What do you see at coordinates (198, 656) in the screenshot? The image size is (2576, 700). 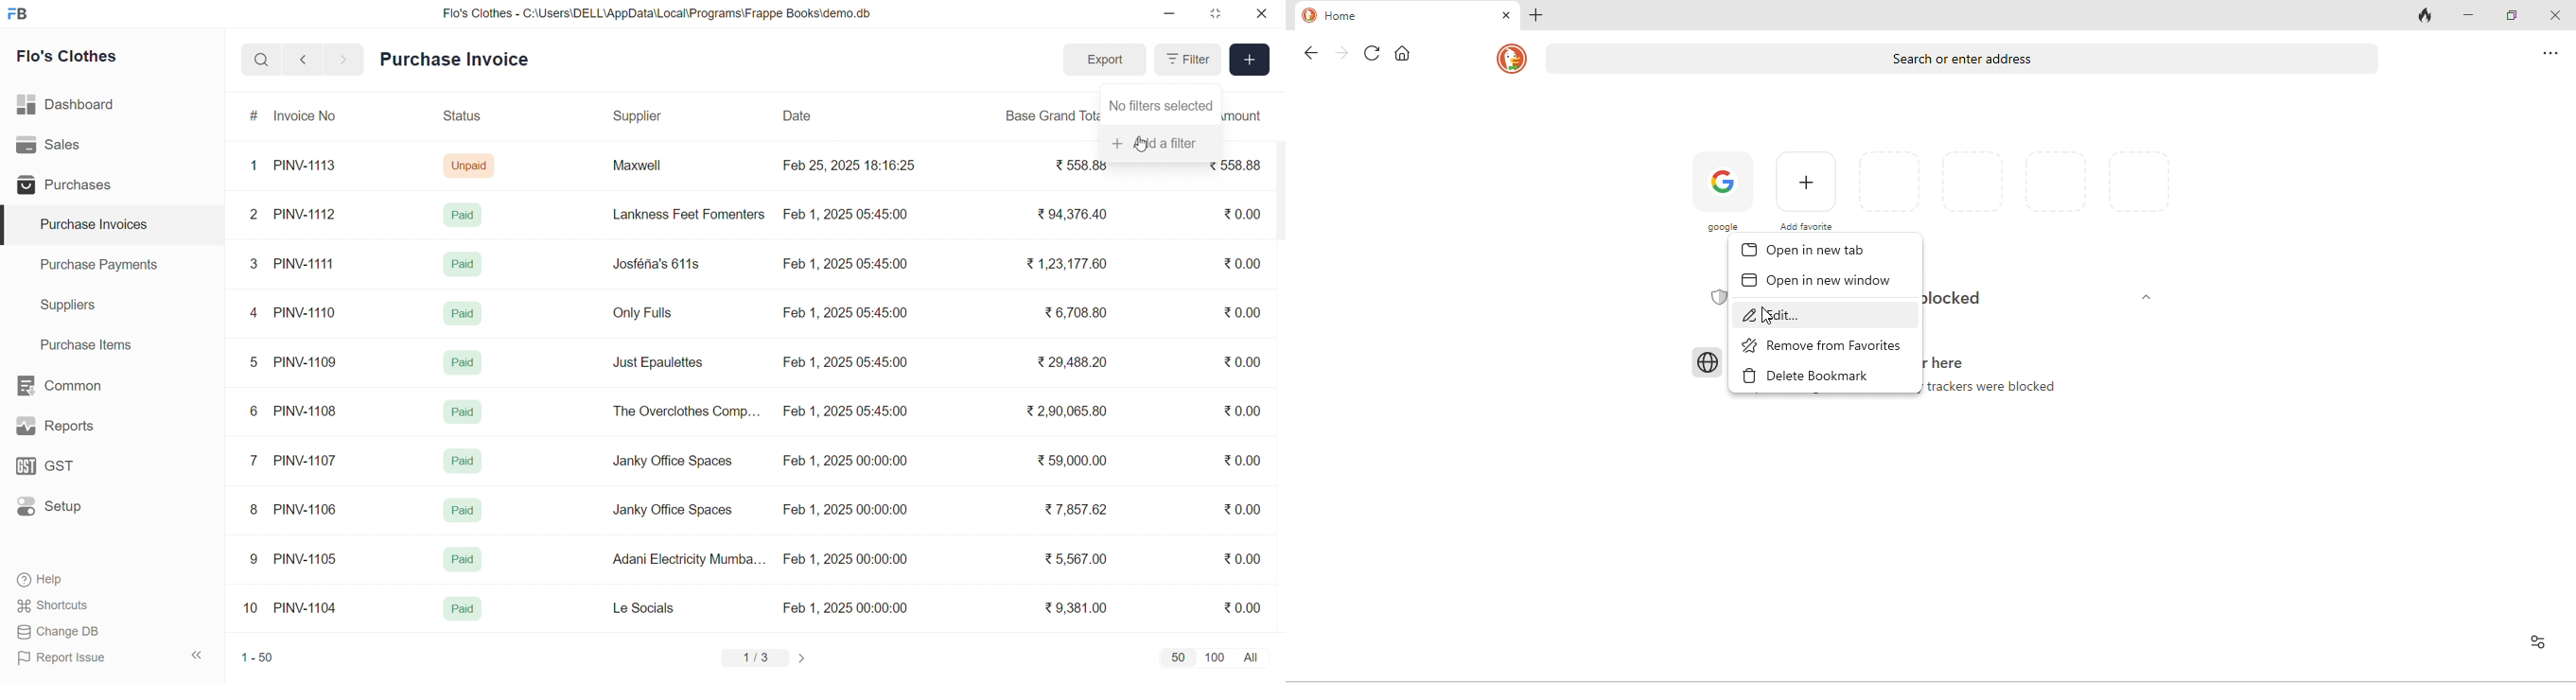 I see `collapse sidebar` at bounding box center [198, 656].